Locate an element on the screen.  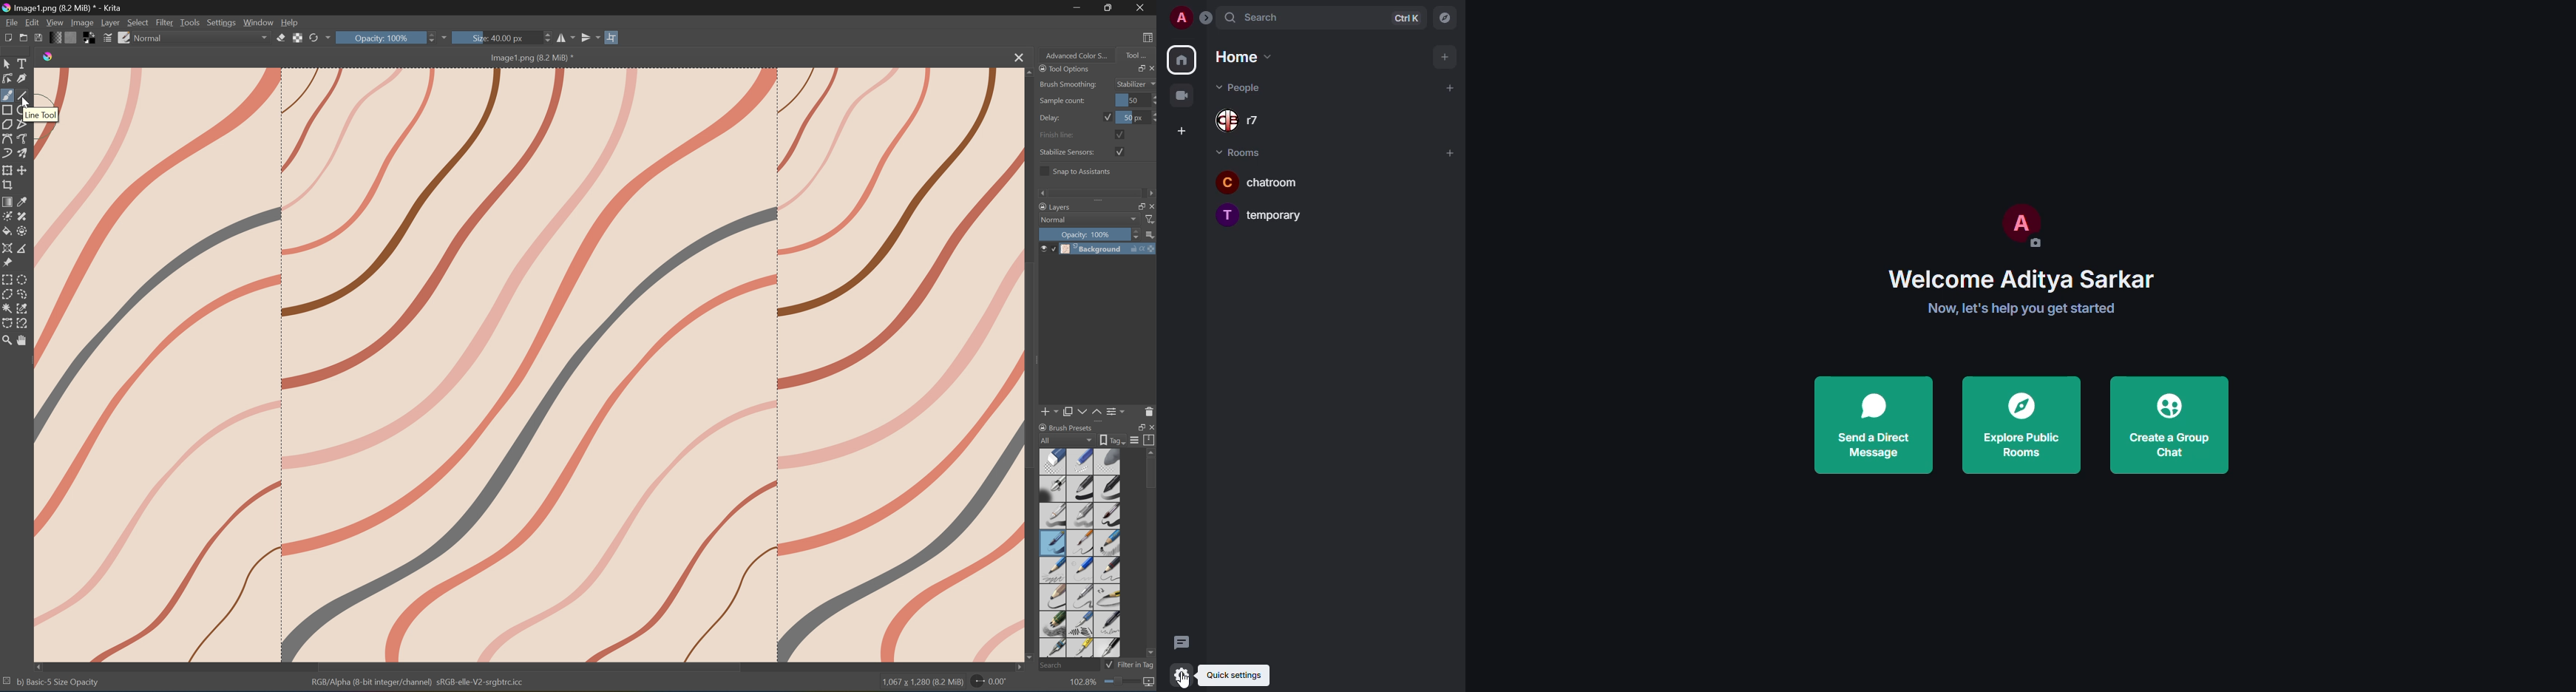
Brush Preset is located at coordinates (1066, 425).